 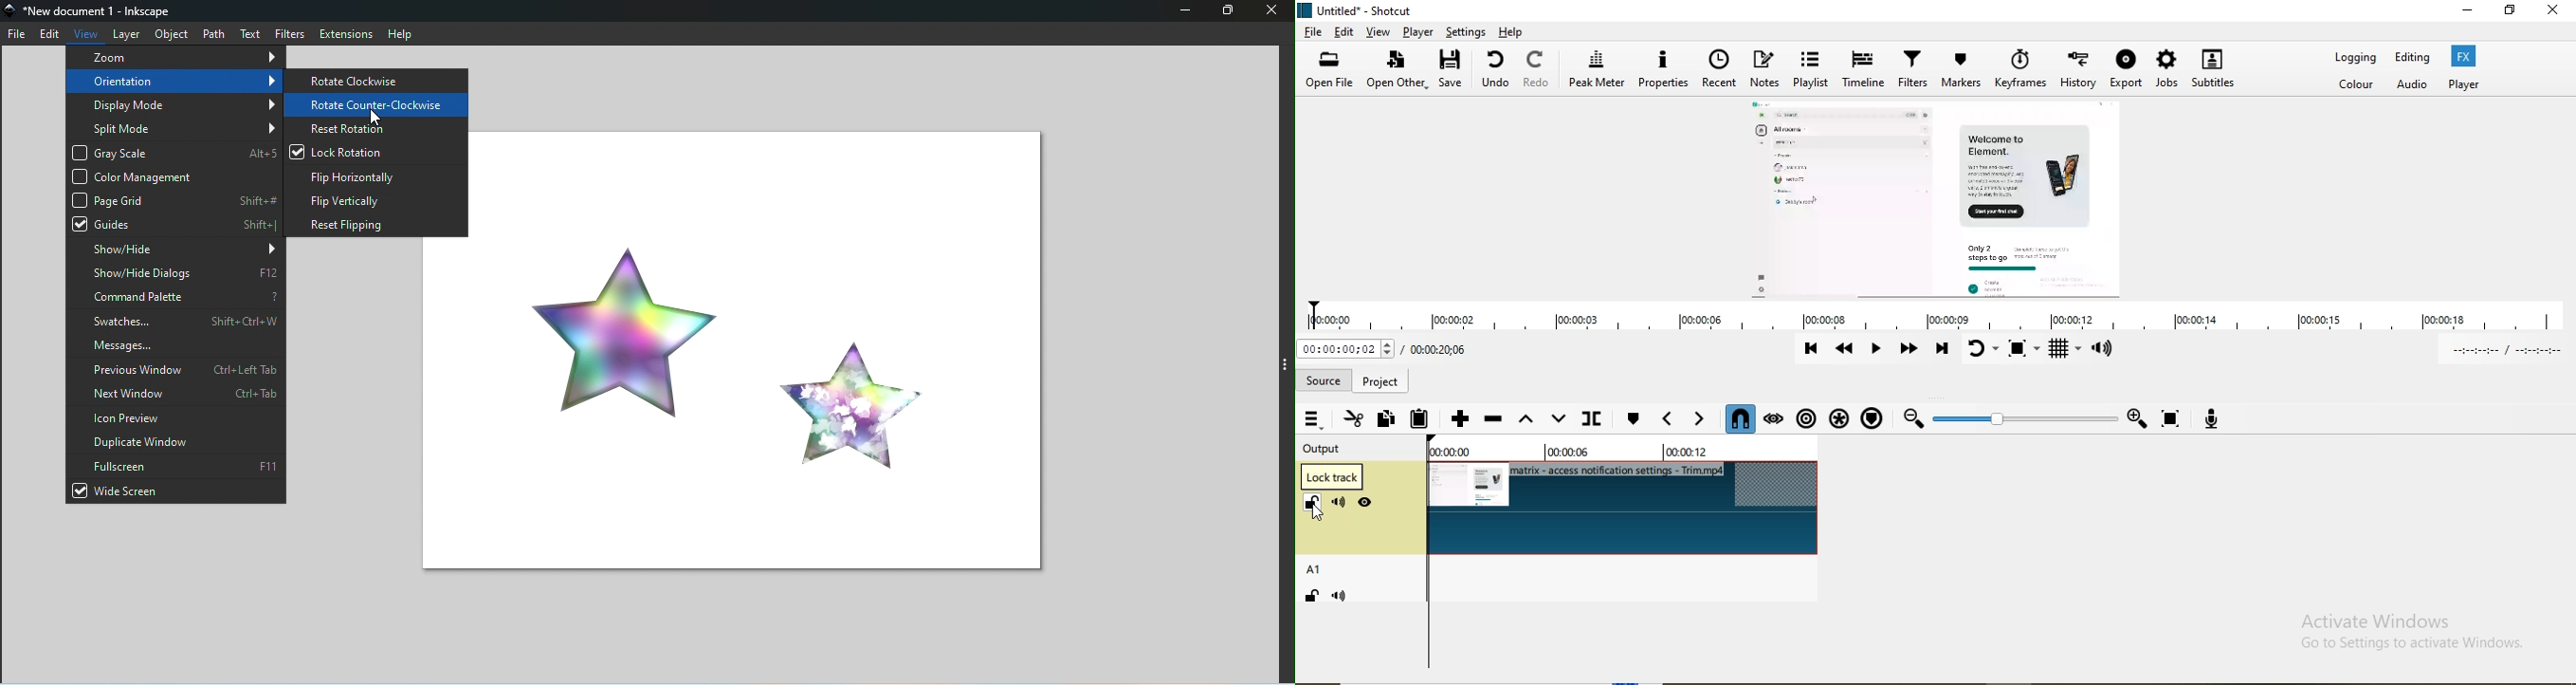 What do you see at coordinates (1719, 70) in the screenshot?
I see `Recent` at bounding box center [1719, 70].